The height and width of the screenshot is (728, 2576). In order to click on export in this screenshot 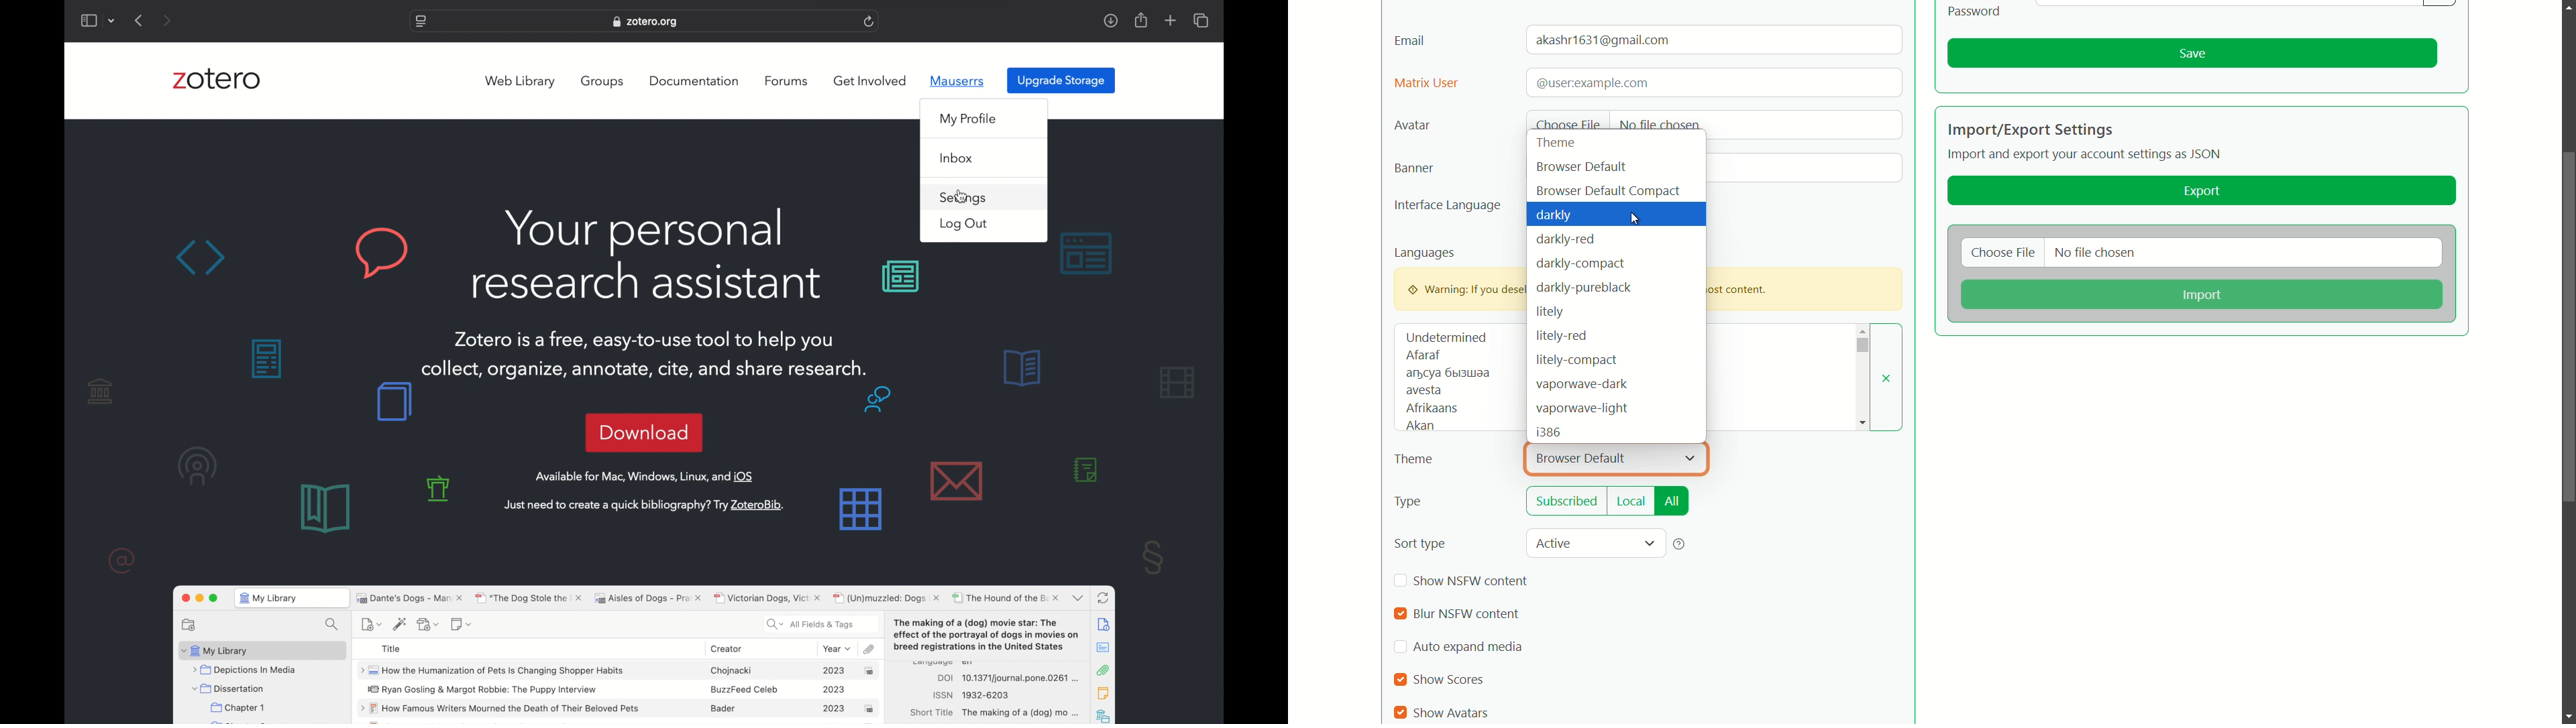, I will do `click(2202, 192)`.